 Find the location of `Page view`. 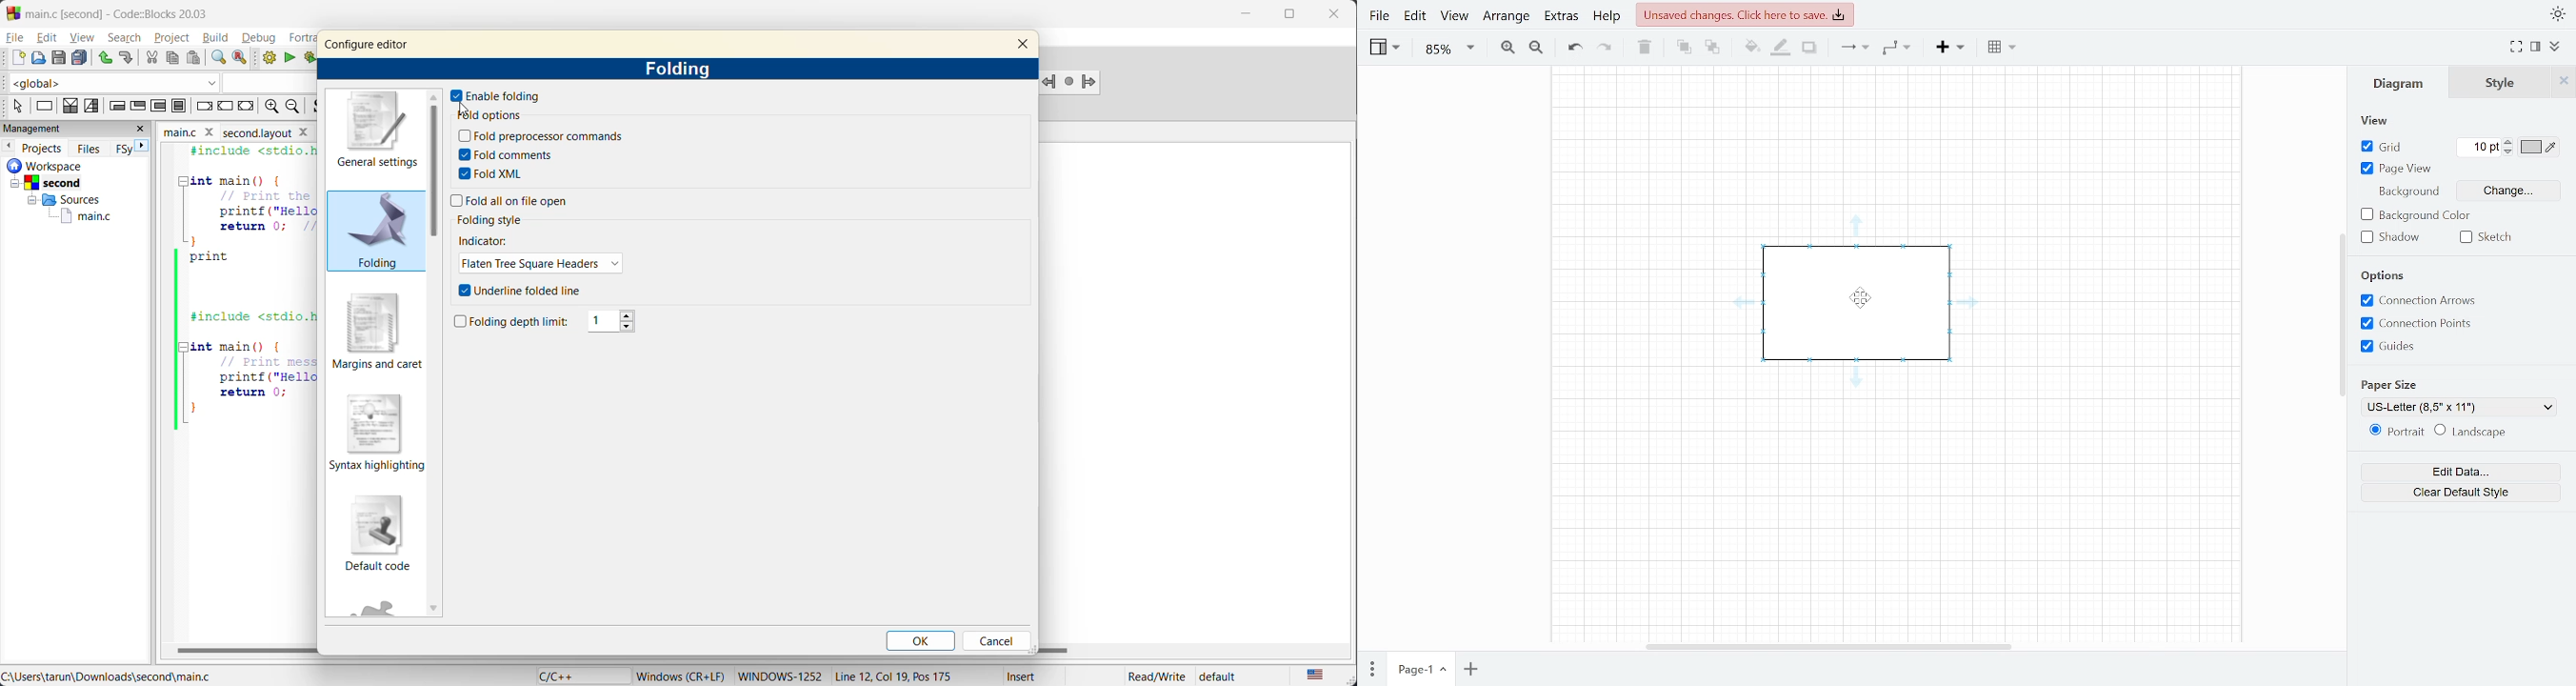

Page view is located at coordinates (2398, 171).